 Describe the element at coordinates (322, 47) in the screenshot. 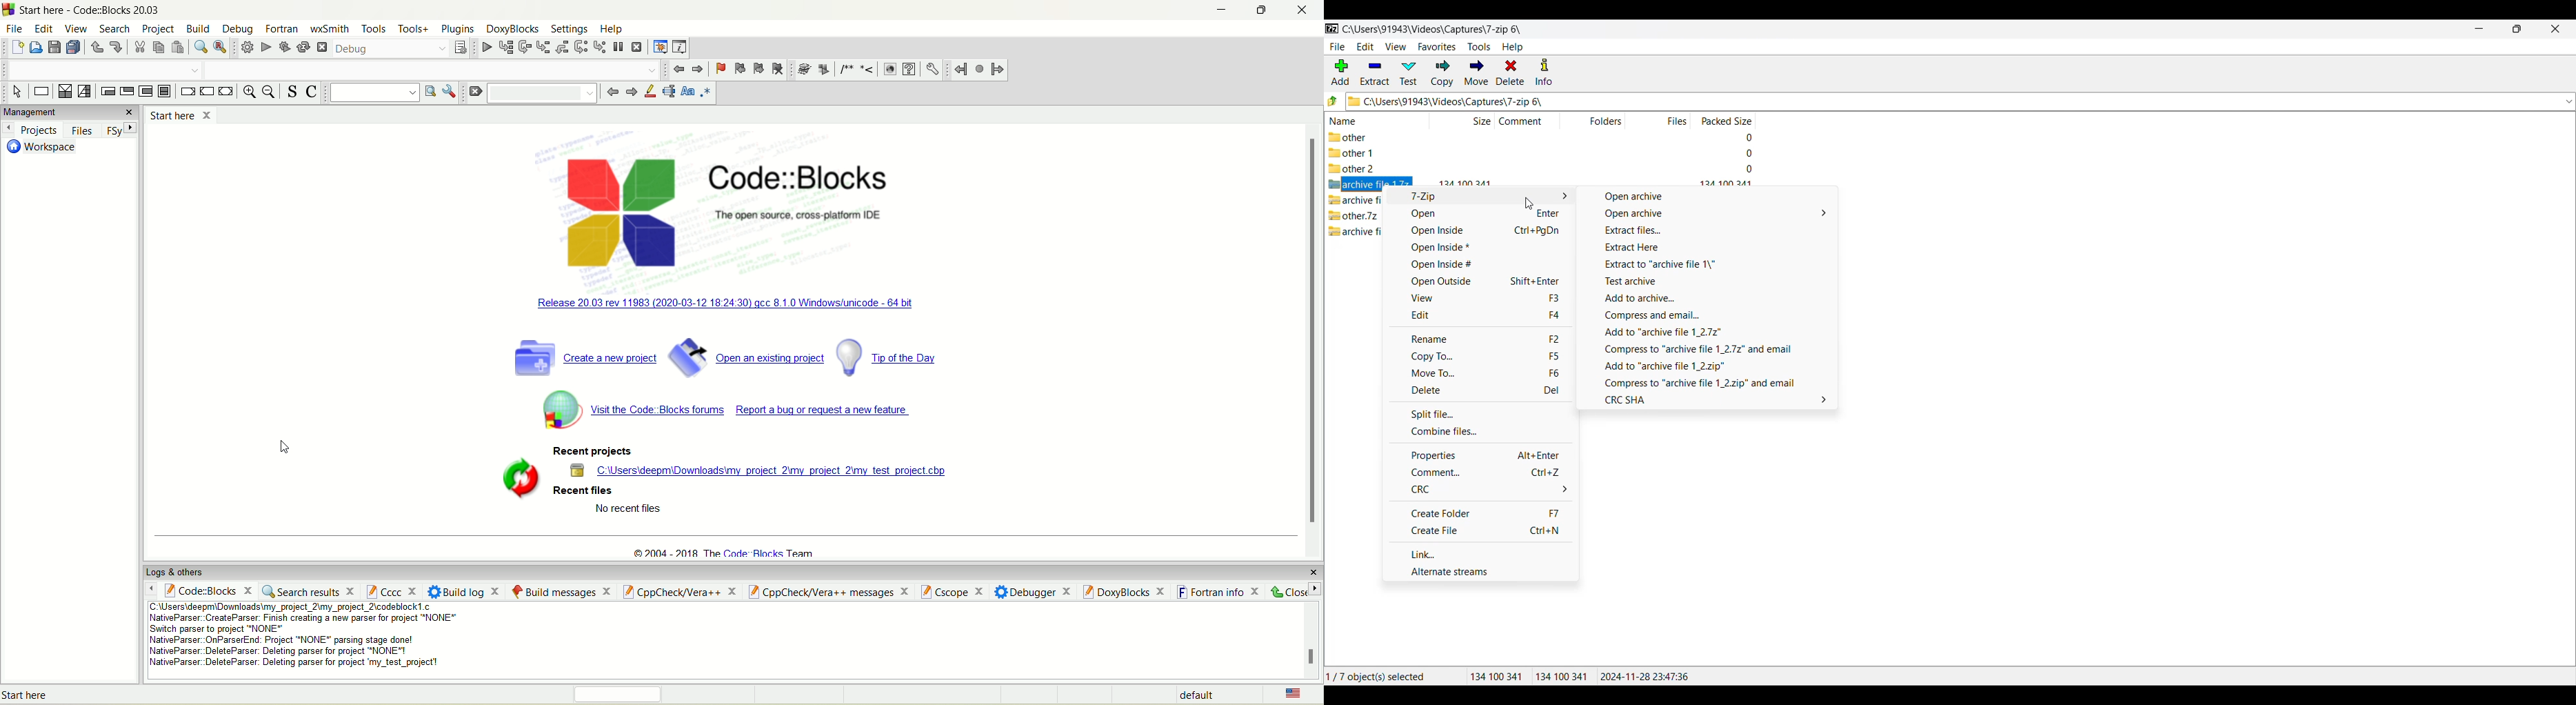

I see `abort` at that location.